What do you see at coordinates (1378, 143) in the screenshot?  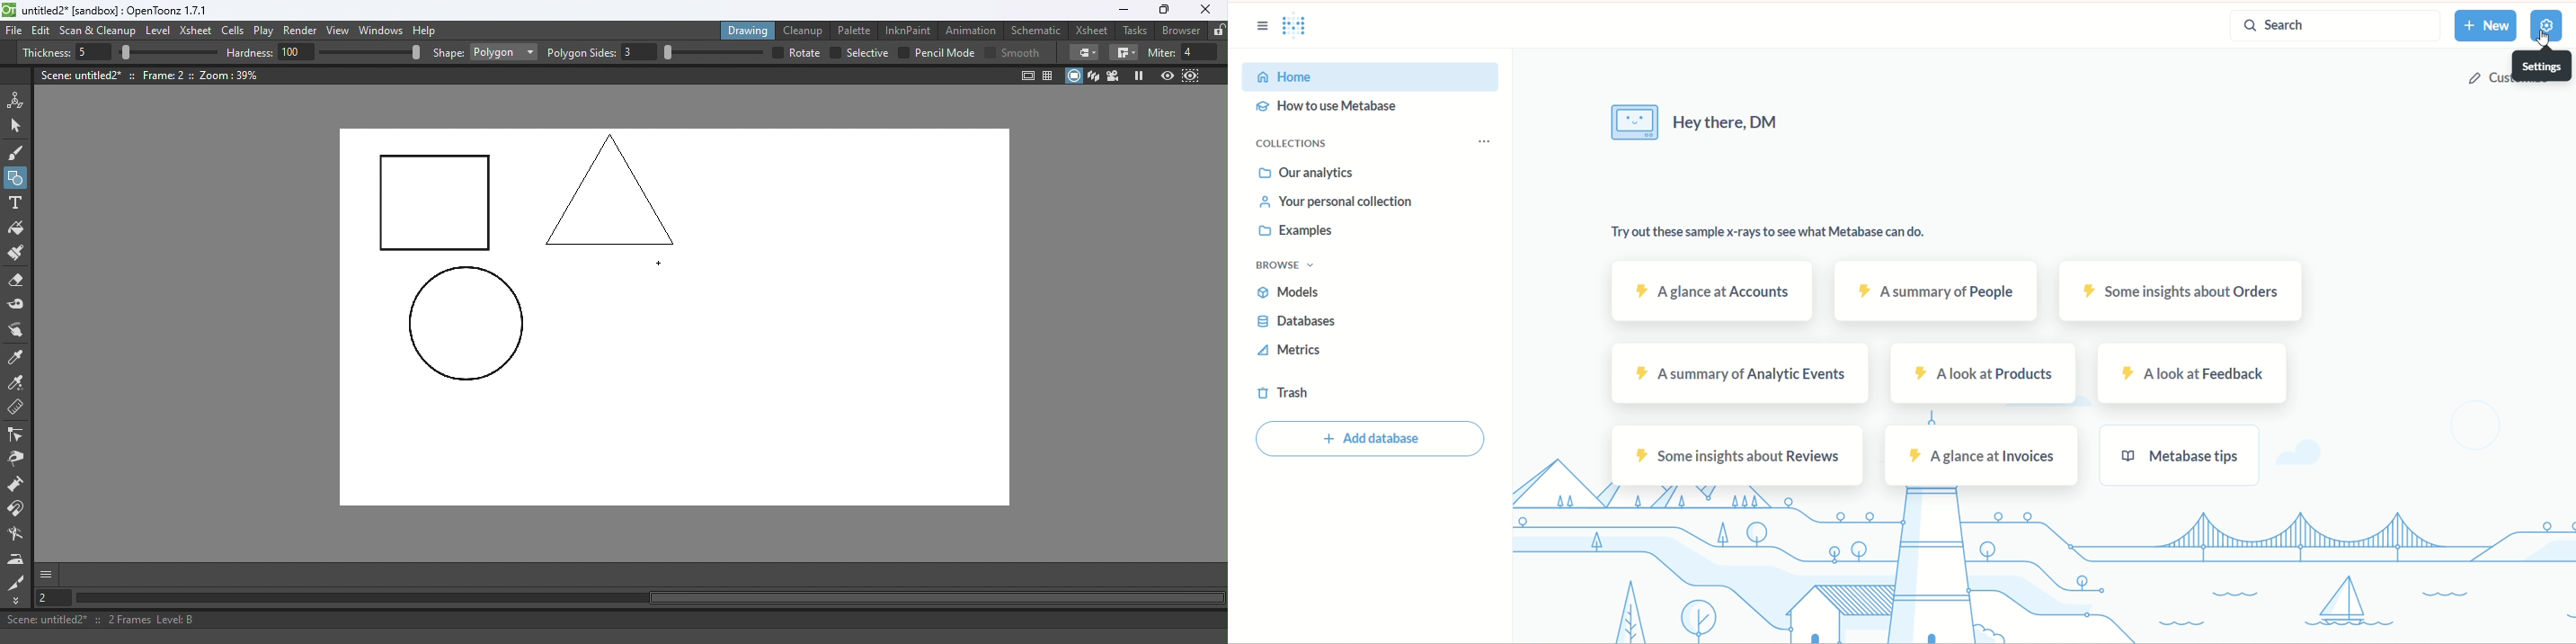 I see `collections` at bounding box center [1378, 143].